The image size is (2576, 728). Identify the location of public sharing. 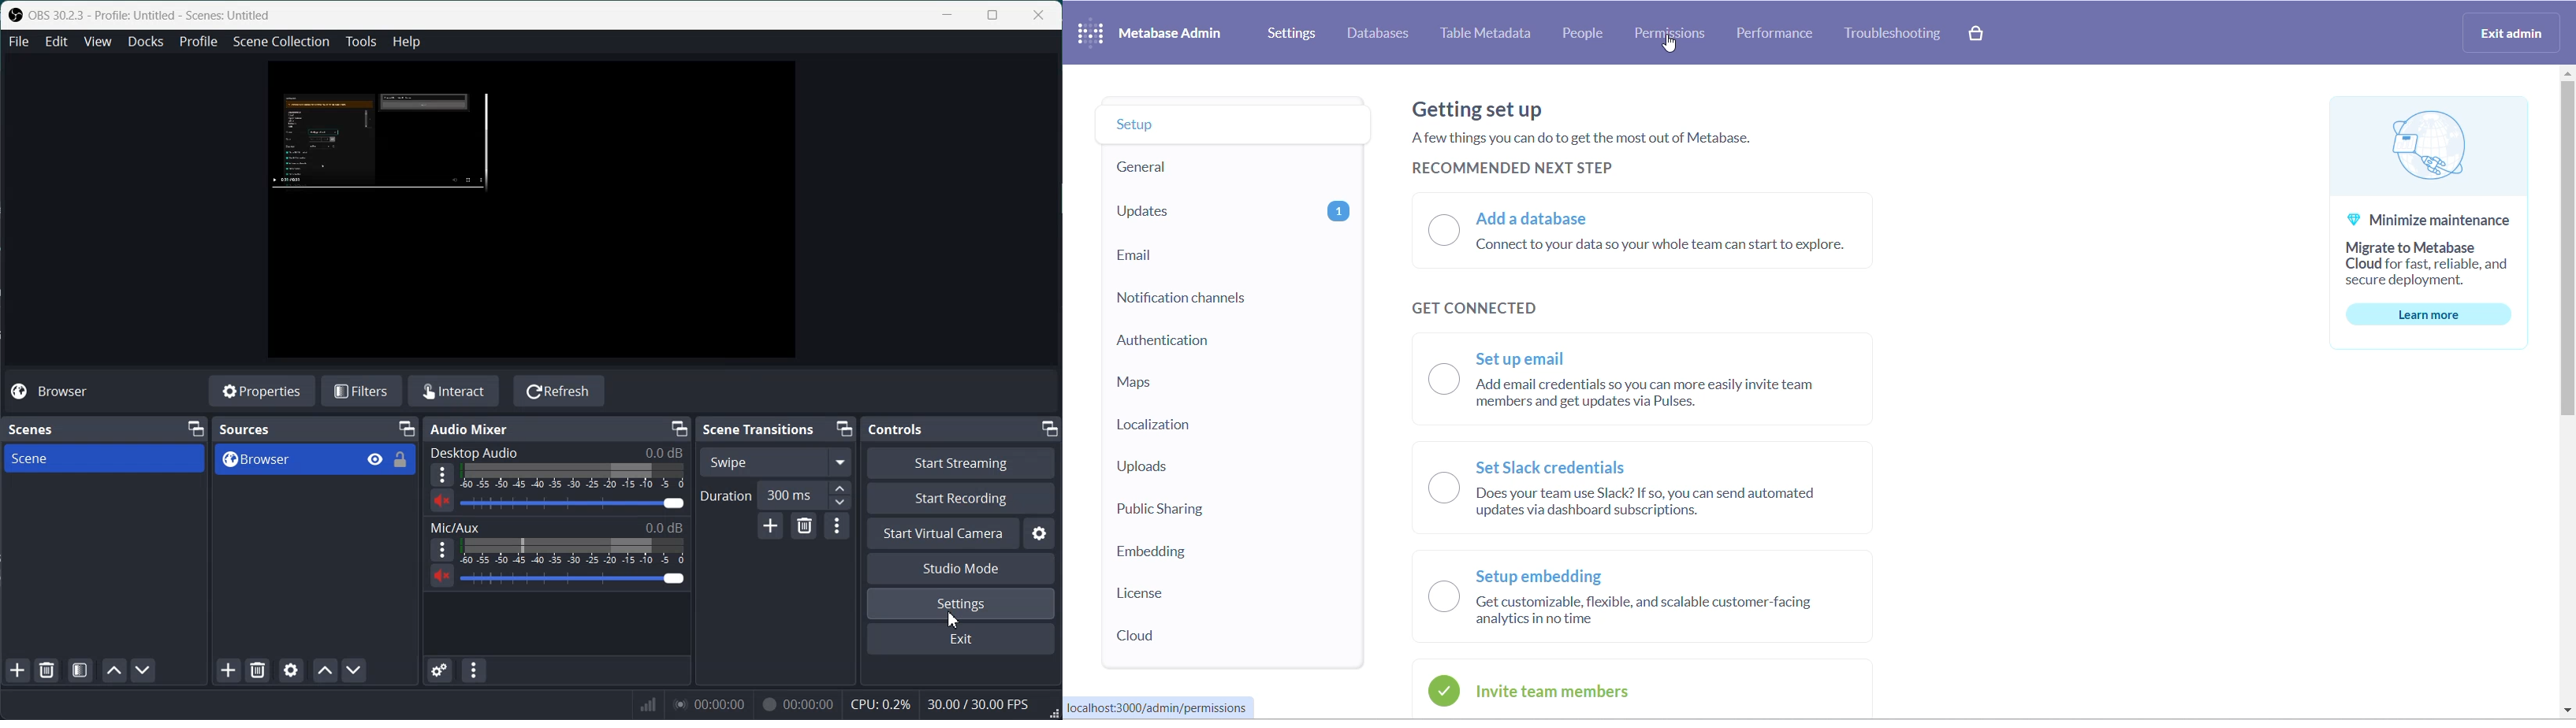
(1201, 510).